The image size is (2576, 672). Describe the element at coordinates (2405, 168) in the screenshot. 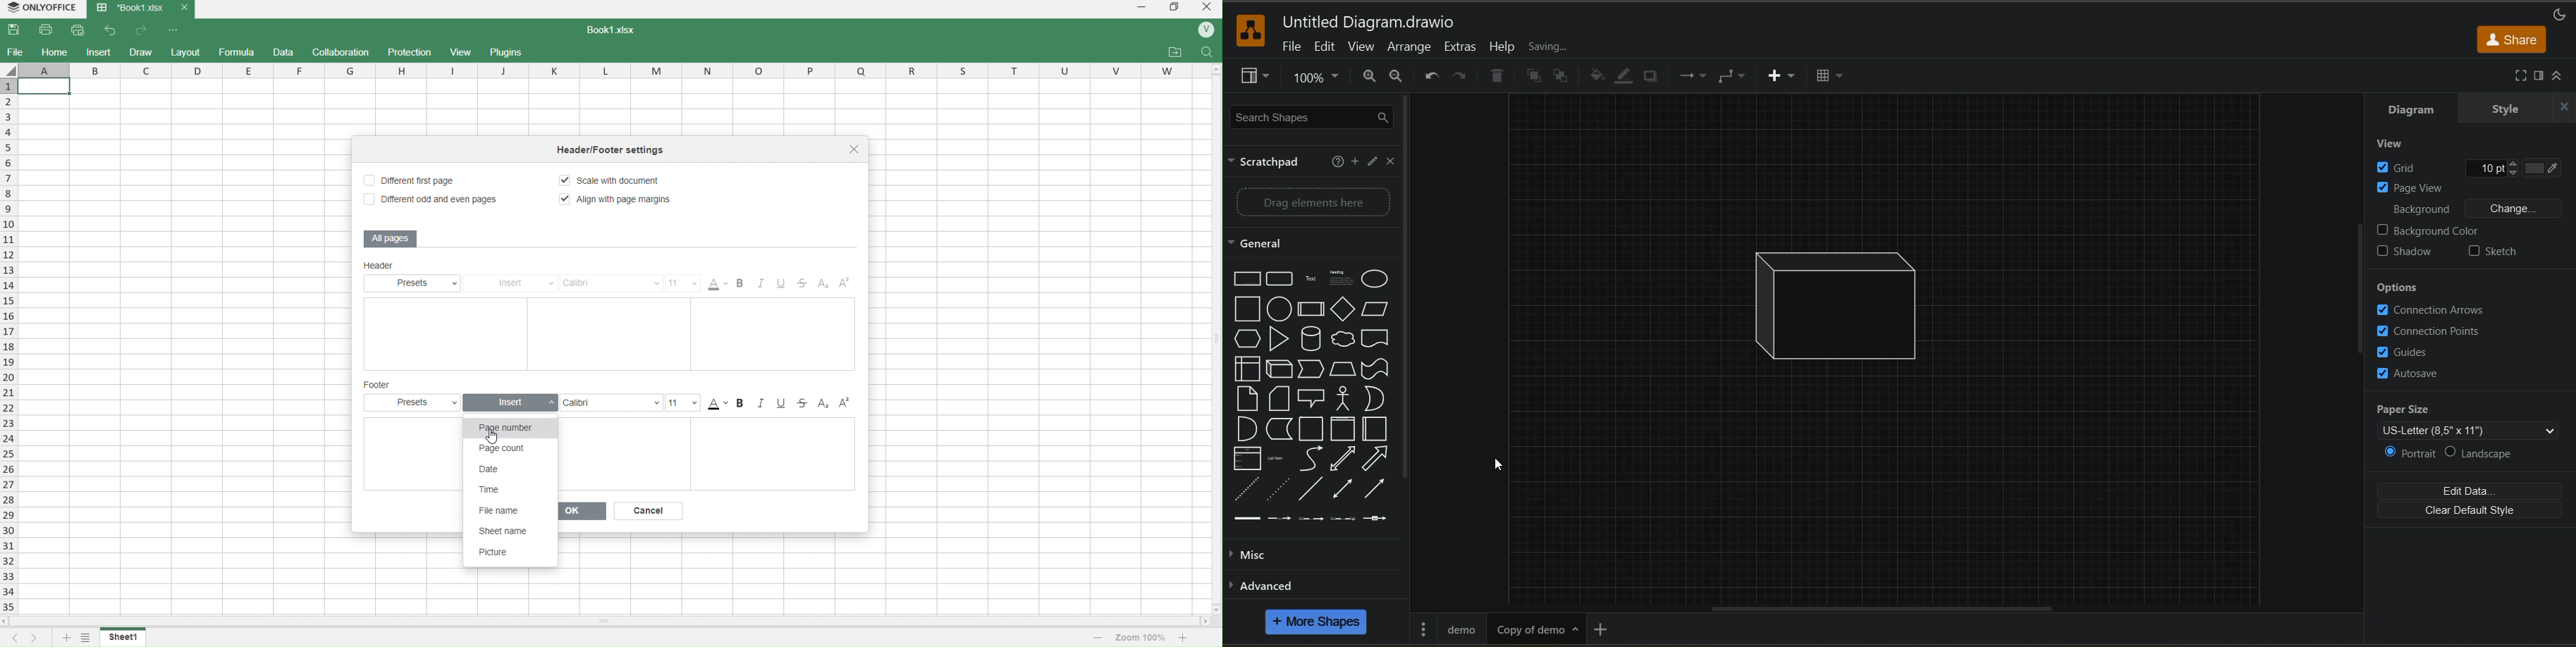

I see `grid` at that location.